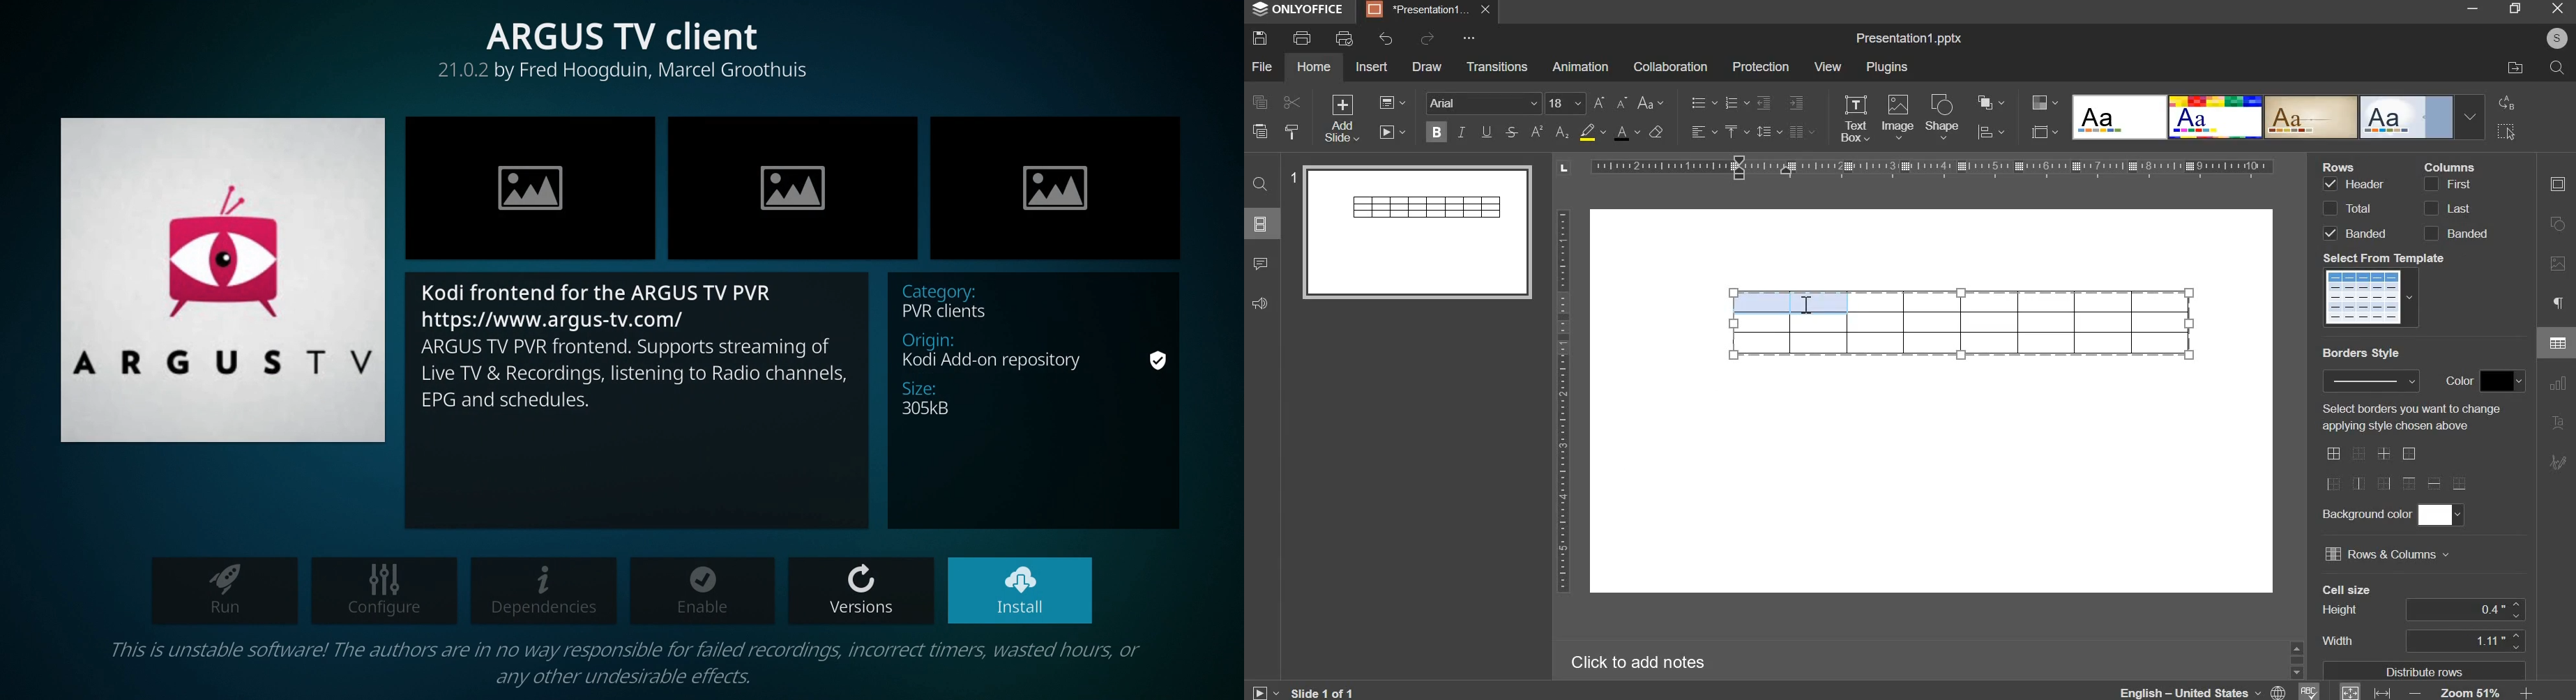  What do you see at coordinates (2347, 616) in the screenshot?
I see `Cell size's column` at bounding box center [2347, 616].